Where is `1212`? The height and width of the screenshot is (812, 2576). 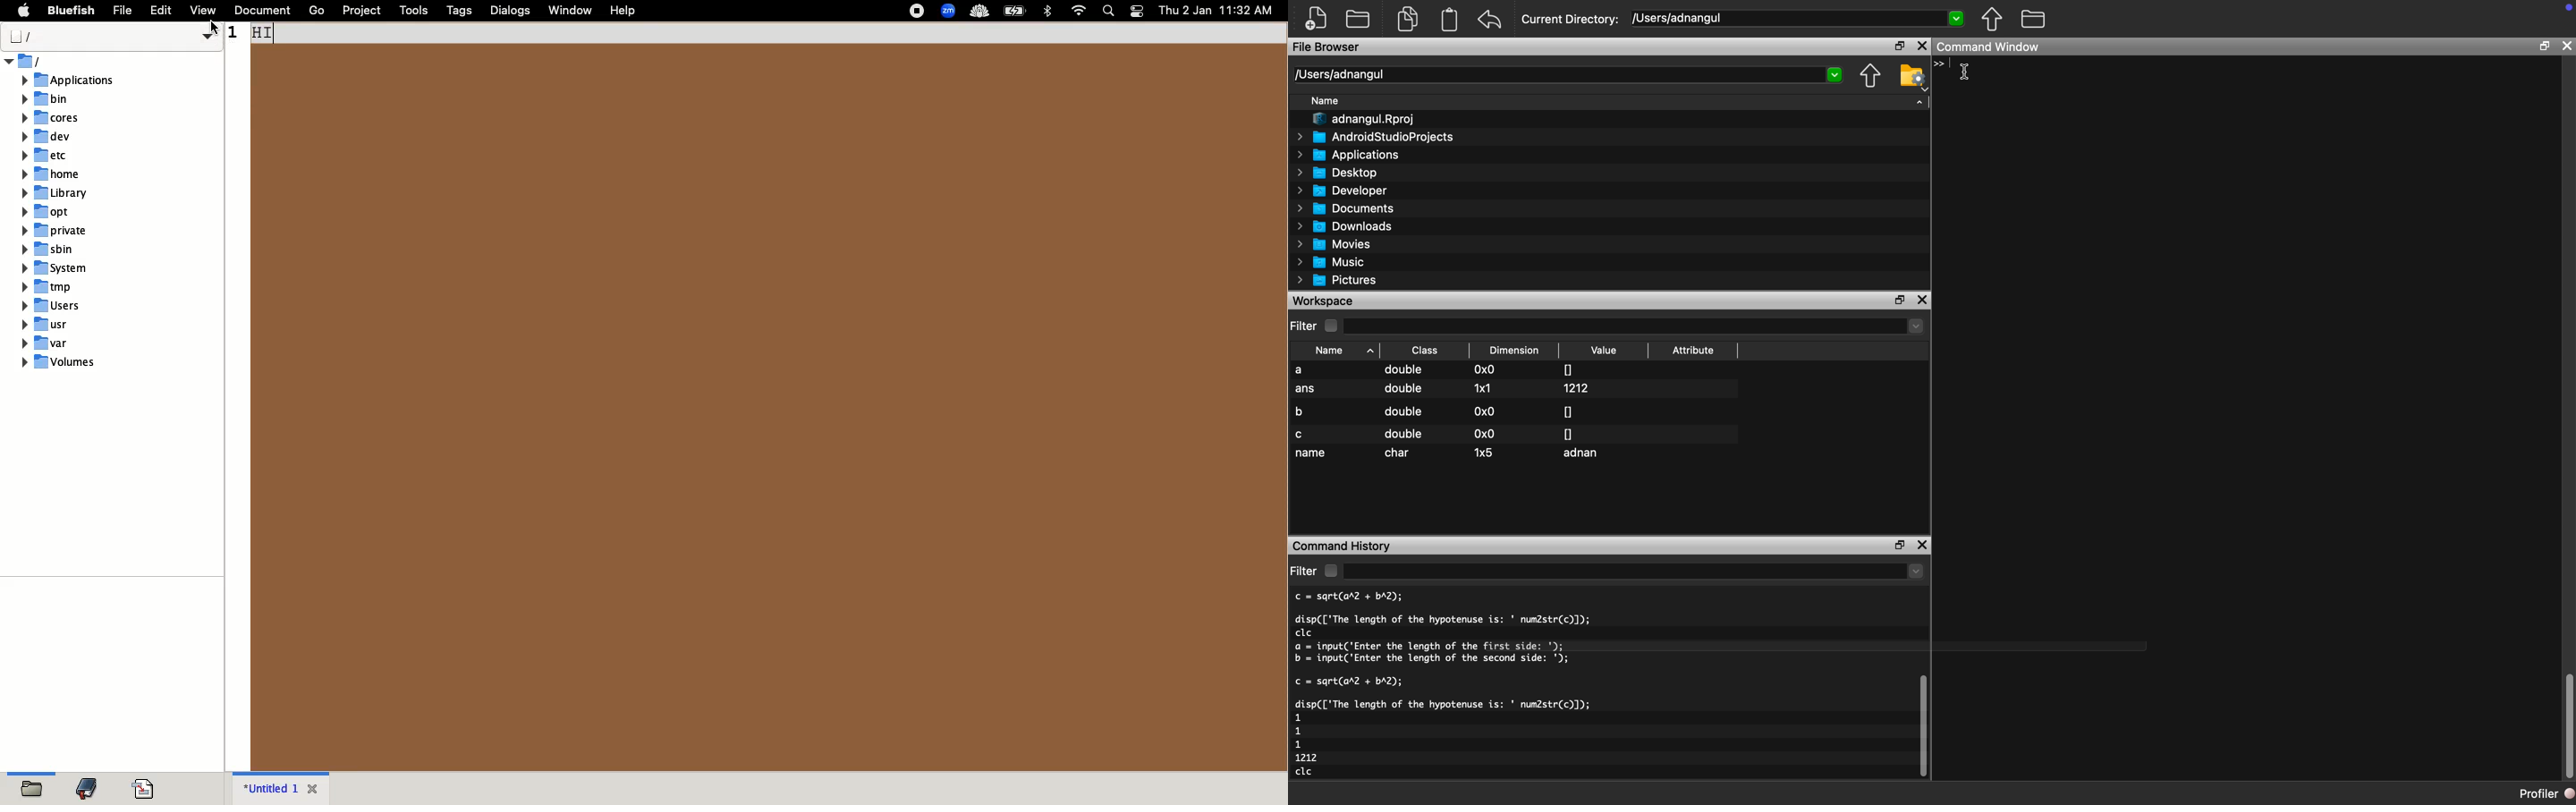
1212 is located at coordinates (1579, 388).